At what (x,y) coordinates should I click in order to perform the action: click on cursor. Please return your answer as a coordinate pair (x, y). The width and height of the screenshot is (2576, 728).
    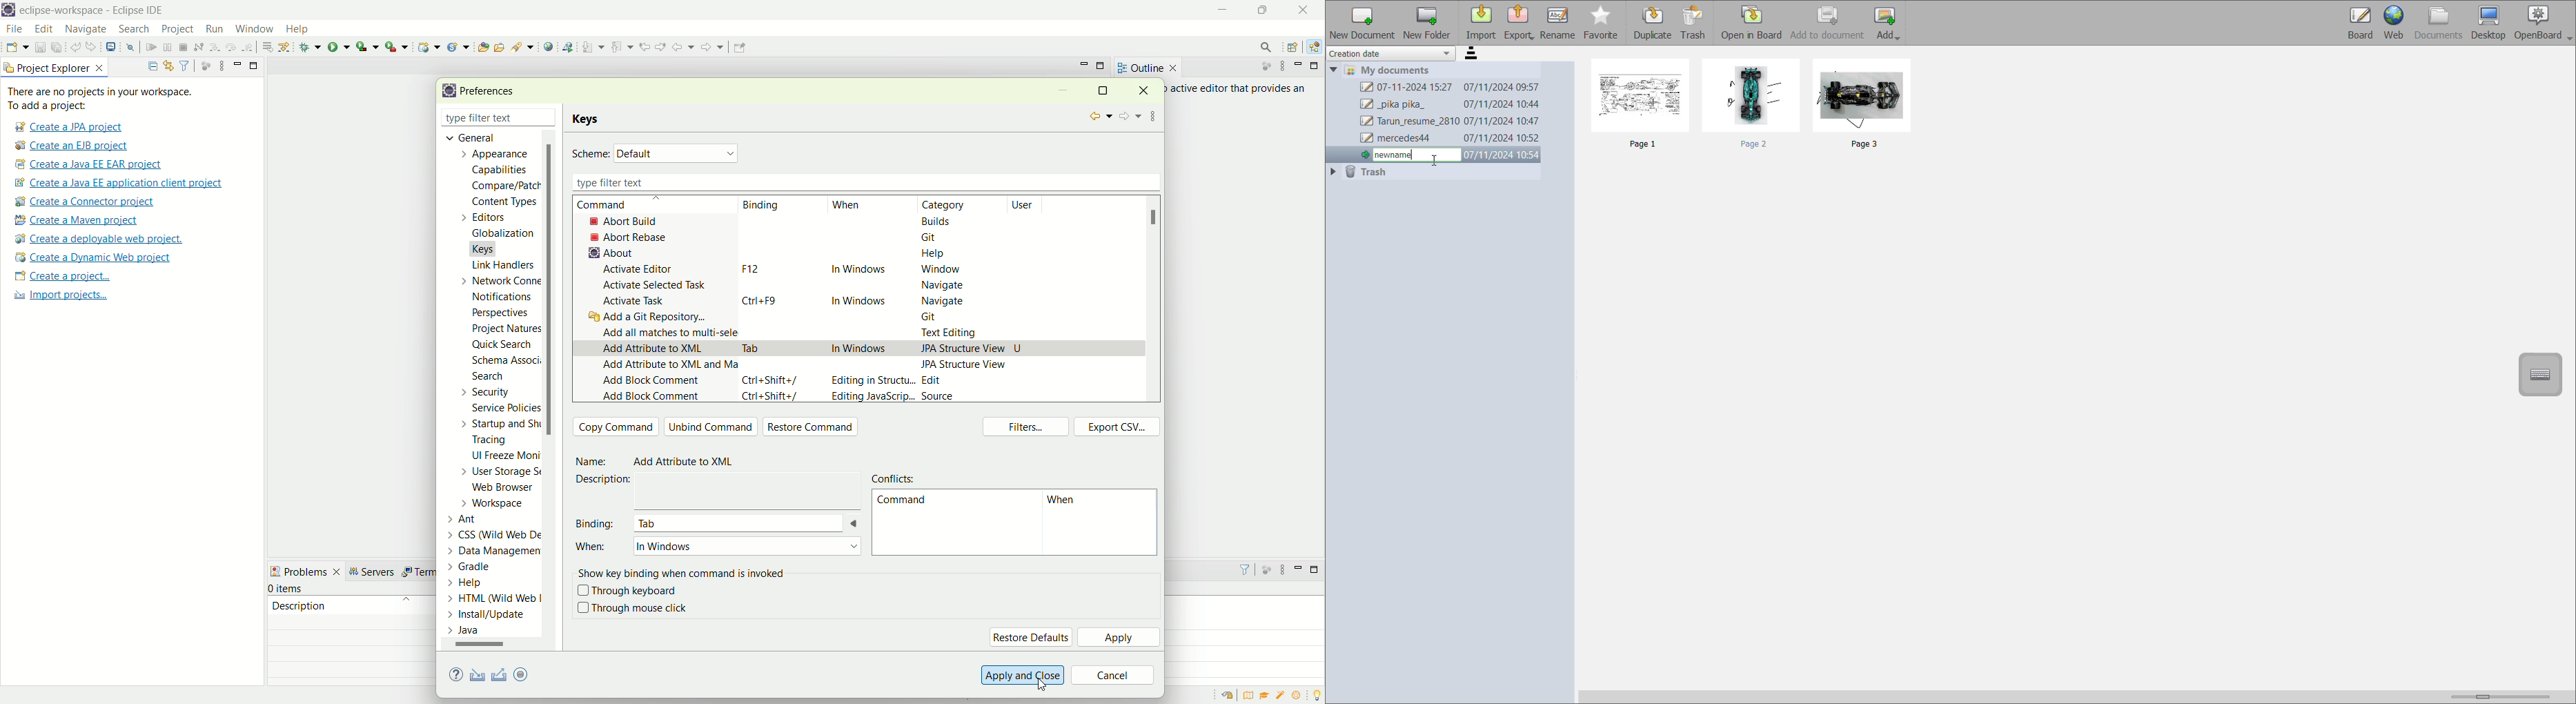
    Looking at the image, I should click on (1048, 685).